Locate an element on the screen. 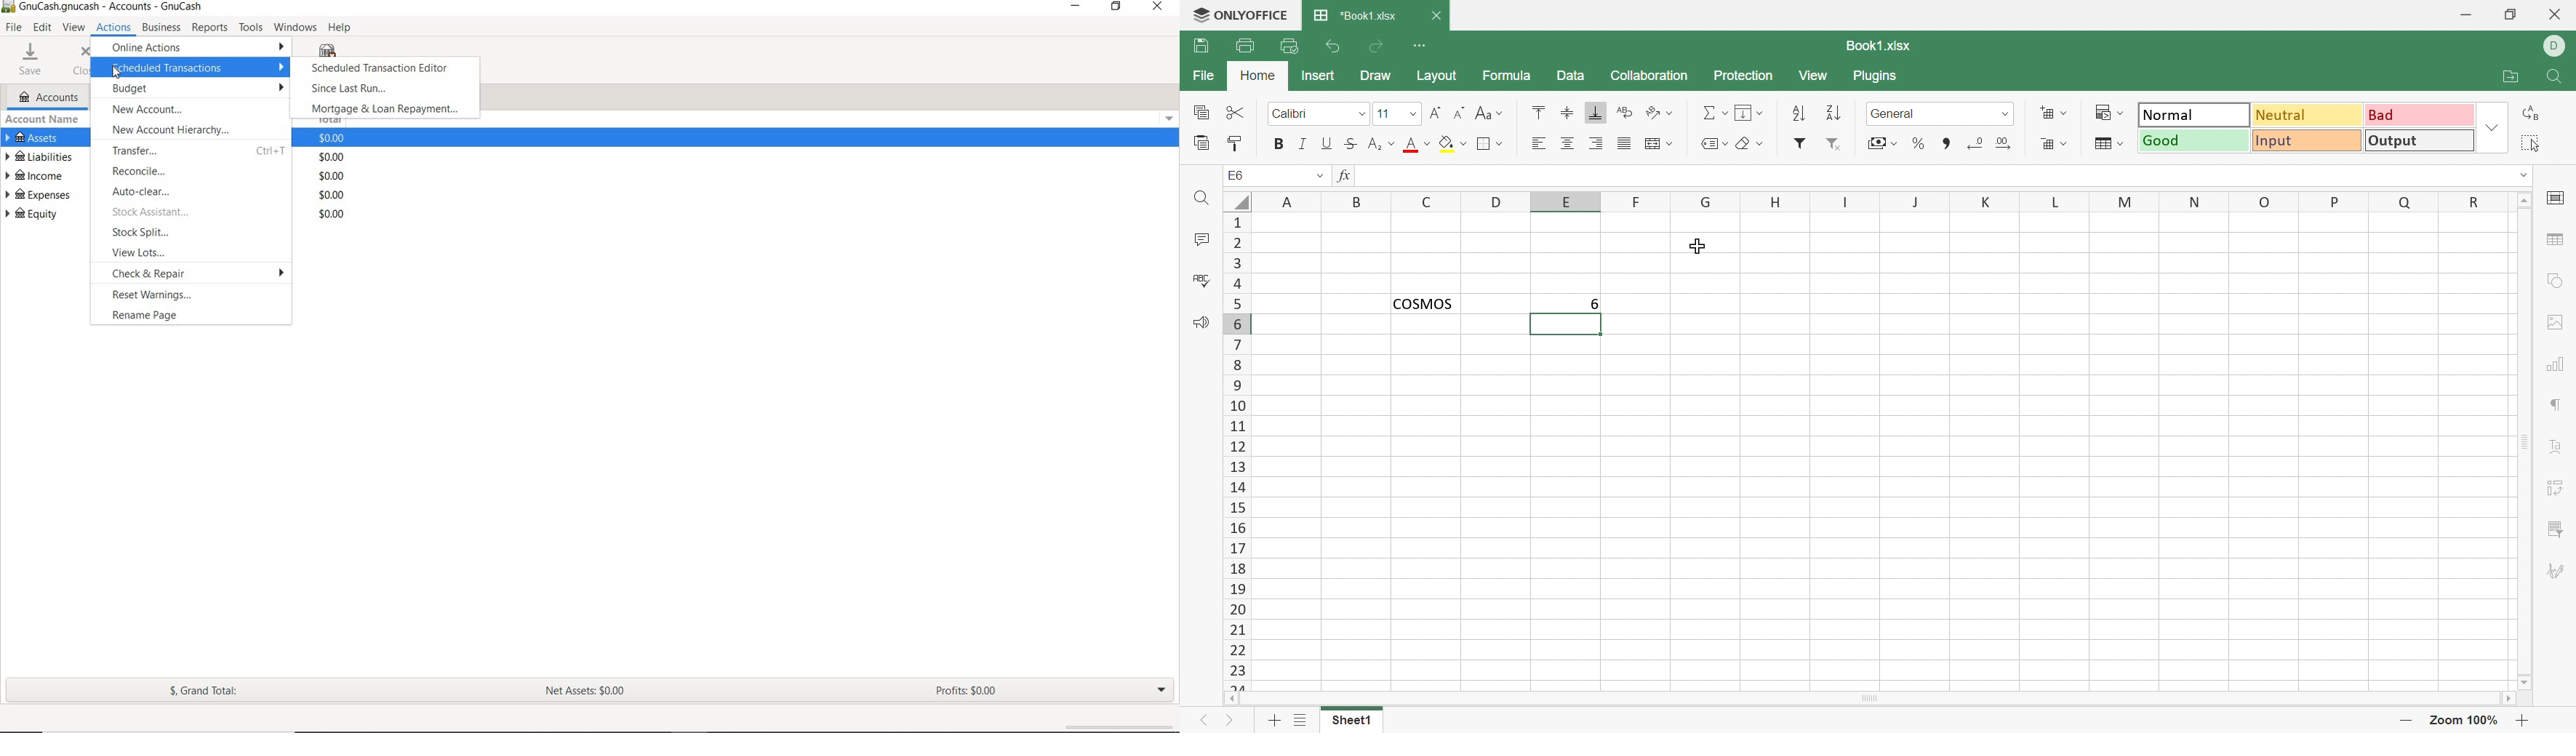 The height and width of the screenshot is (756, 2576). Feedback & Support is located at coordinates (1203, 324).